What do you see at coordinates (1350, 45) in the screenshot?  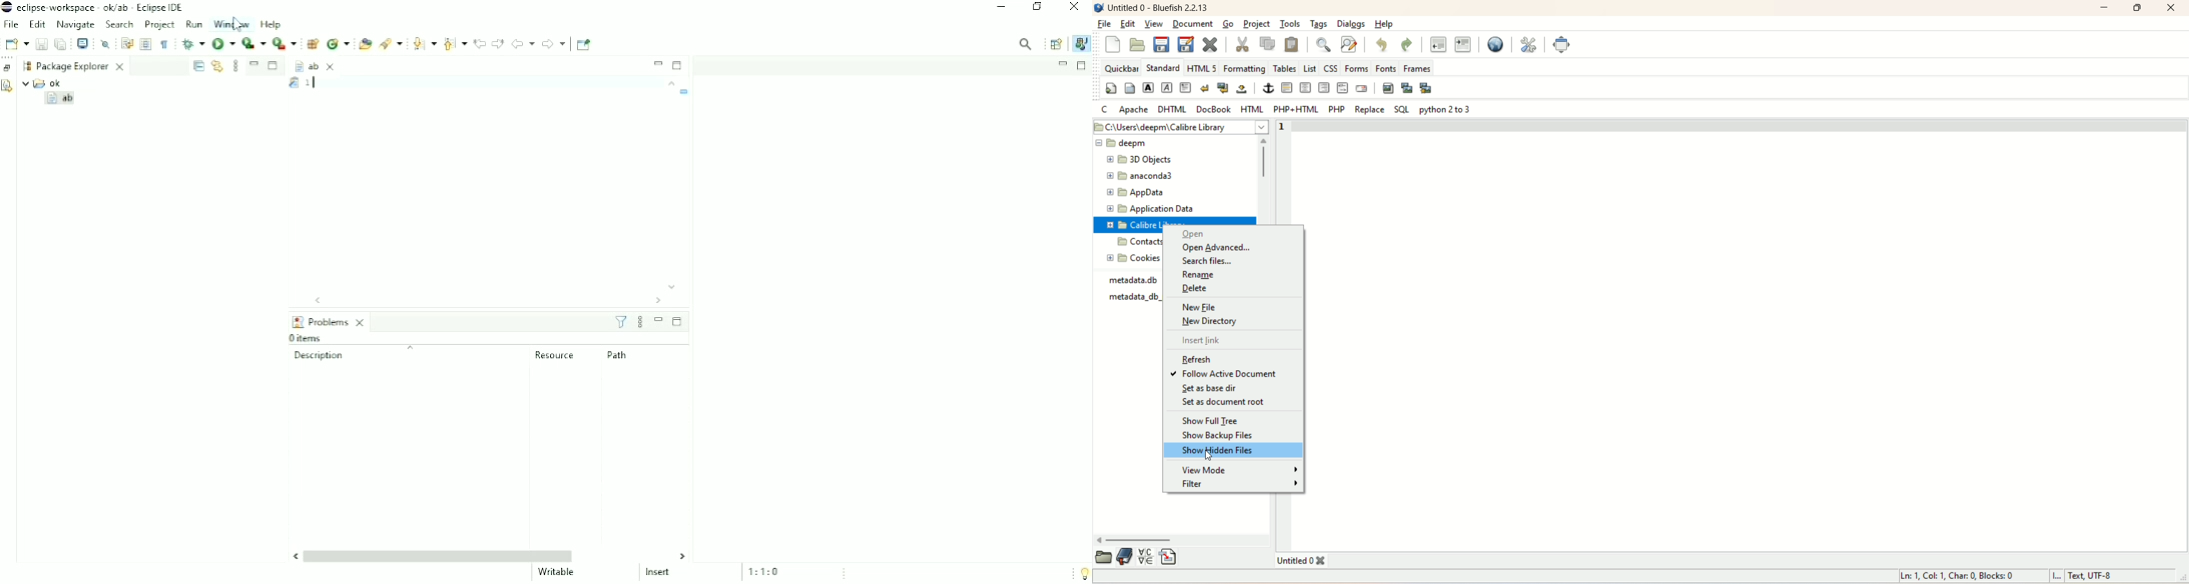 I see `advance find and replace` at bounding box center [1350, 45].